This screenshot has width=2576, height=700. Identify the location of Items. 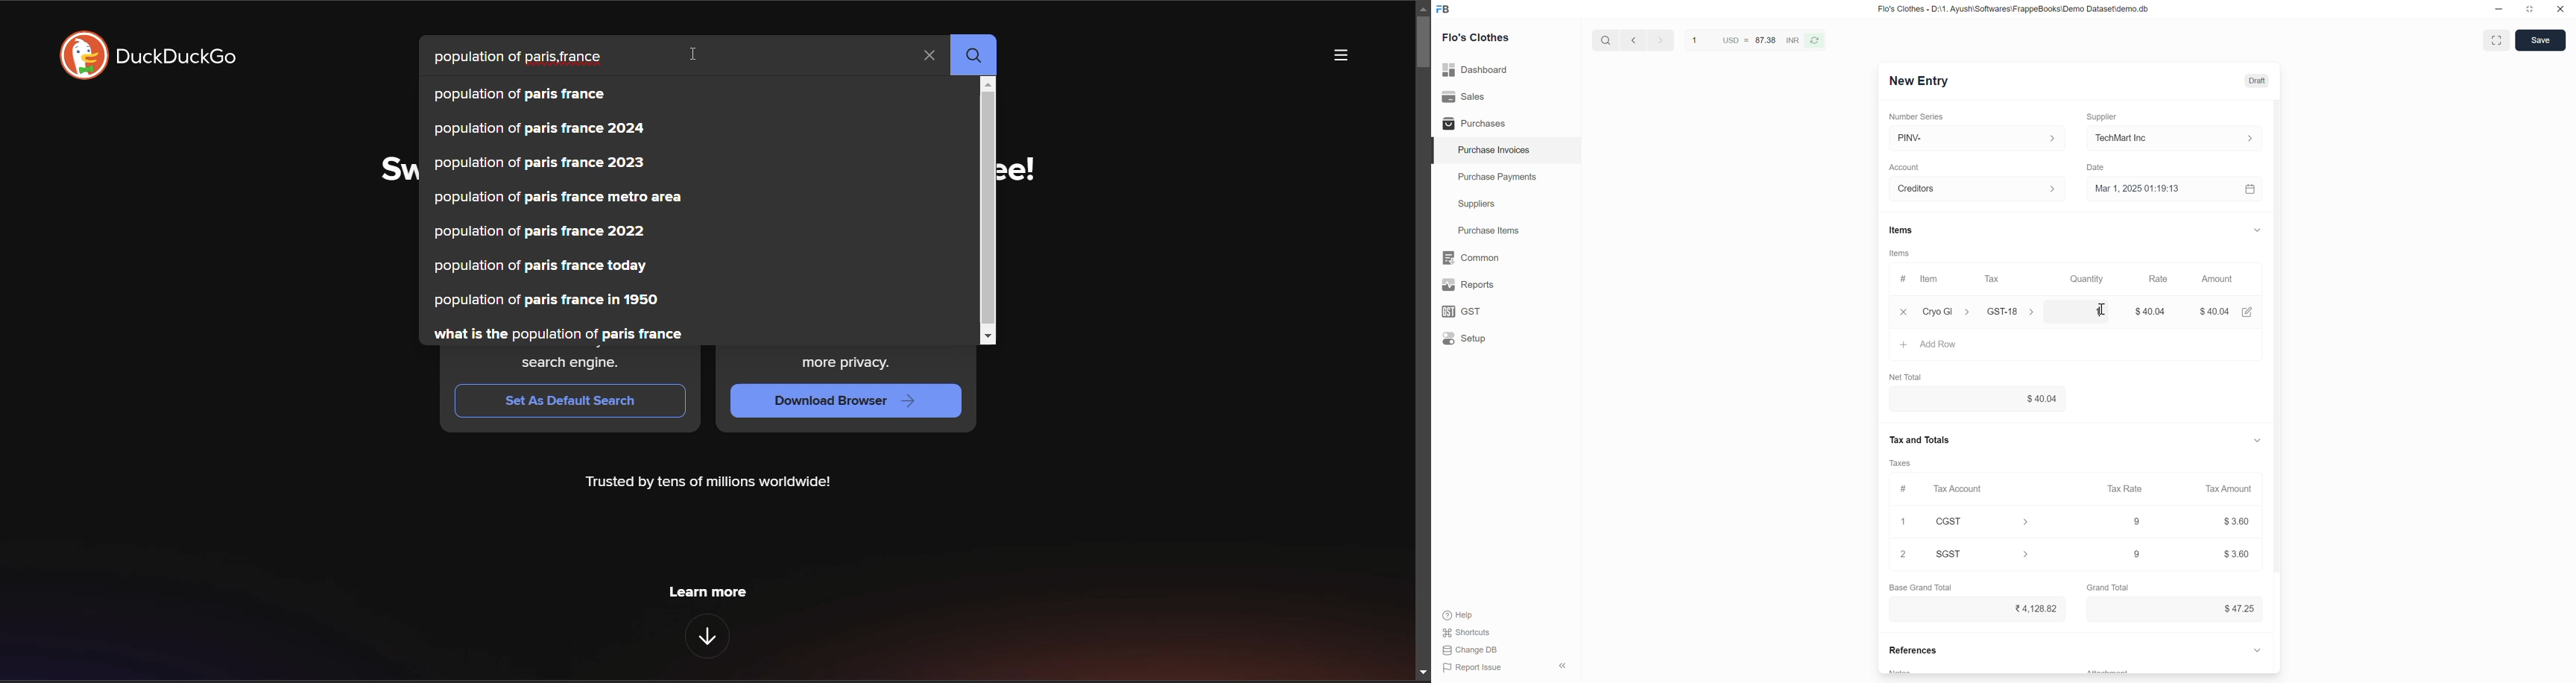
(1899, 253).